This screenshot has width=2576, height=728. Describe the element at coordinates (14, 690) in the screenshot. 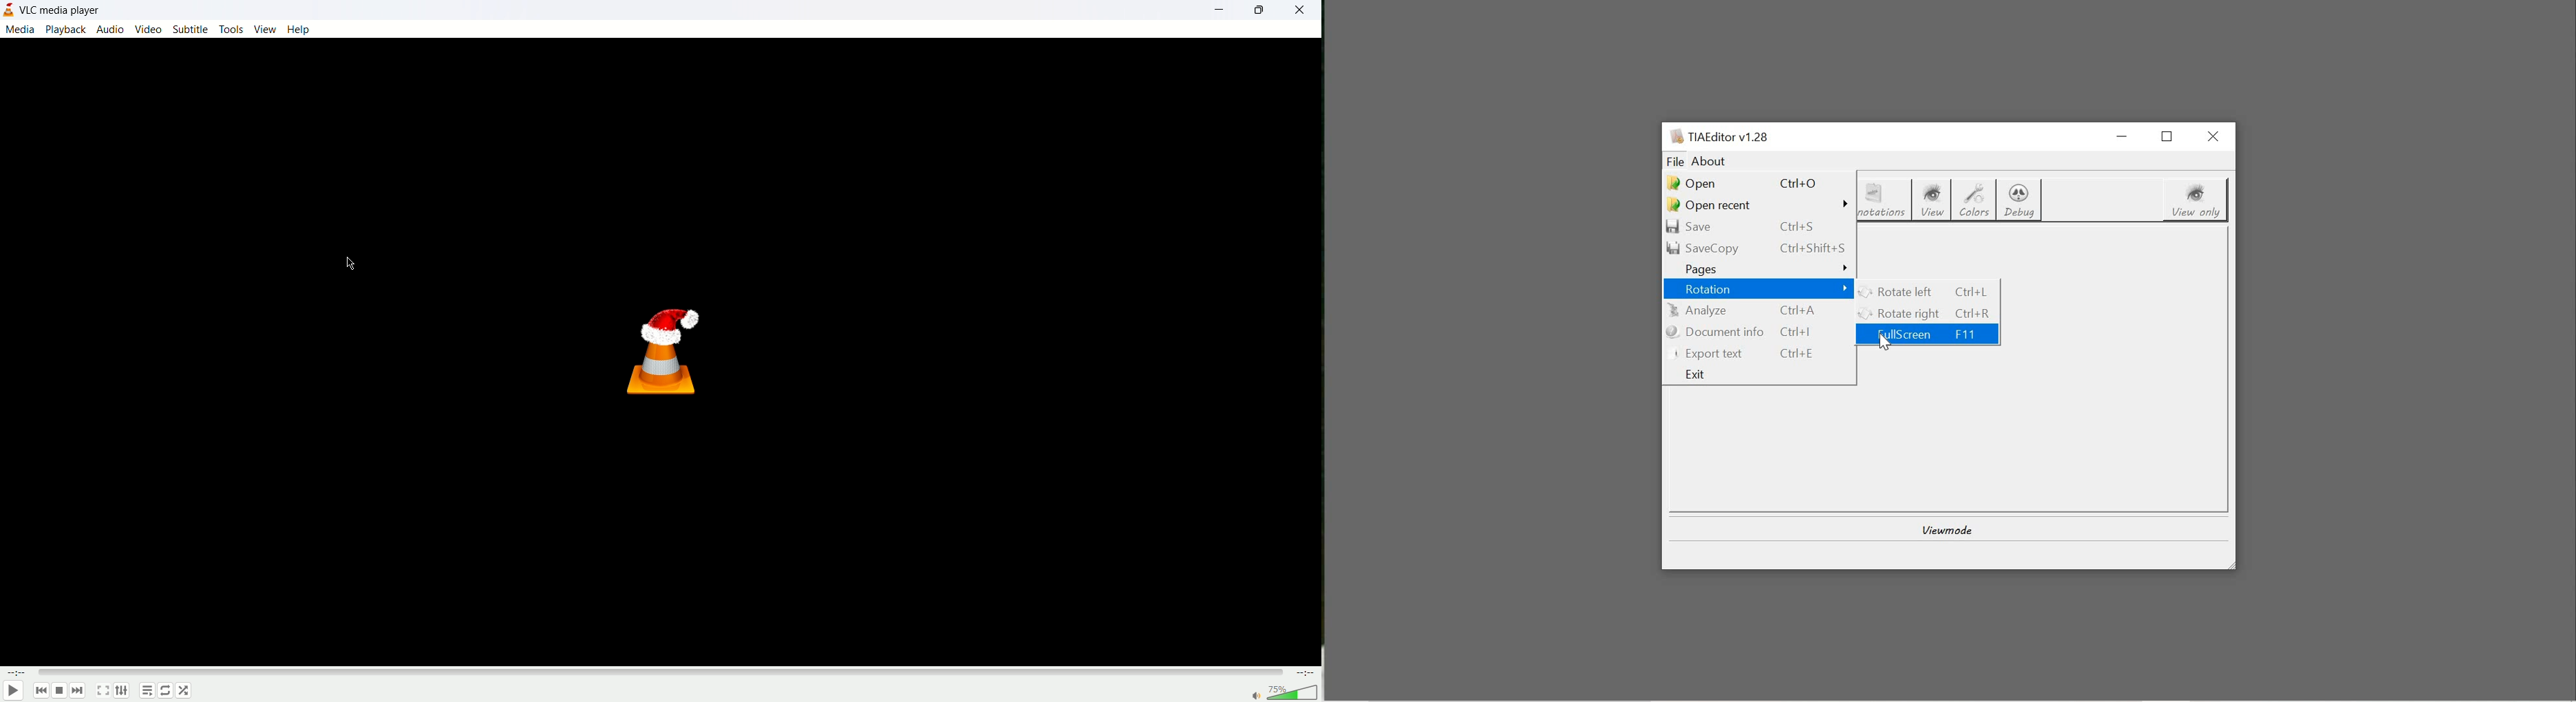

I see `play` at that location.